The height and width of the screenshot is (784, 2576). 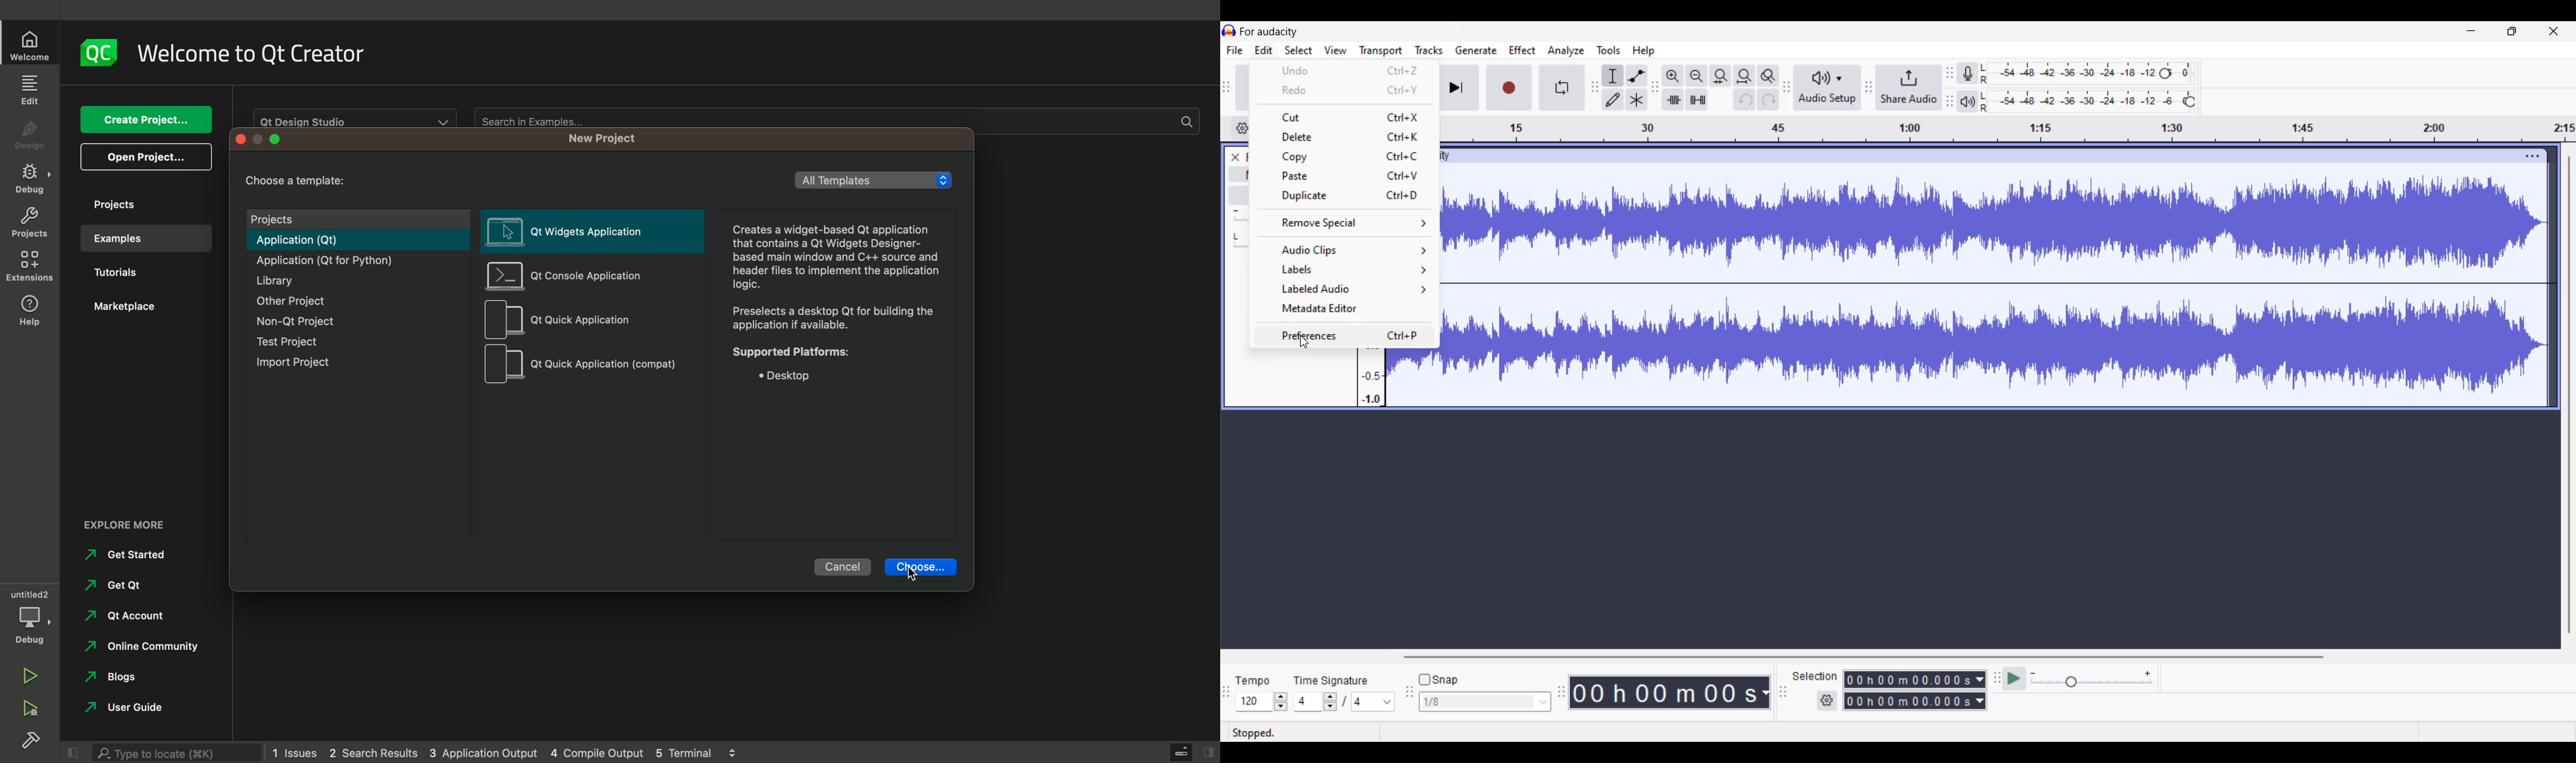 I want to click on Select menu, so click(x=1299, y=49).